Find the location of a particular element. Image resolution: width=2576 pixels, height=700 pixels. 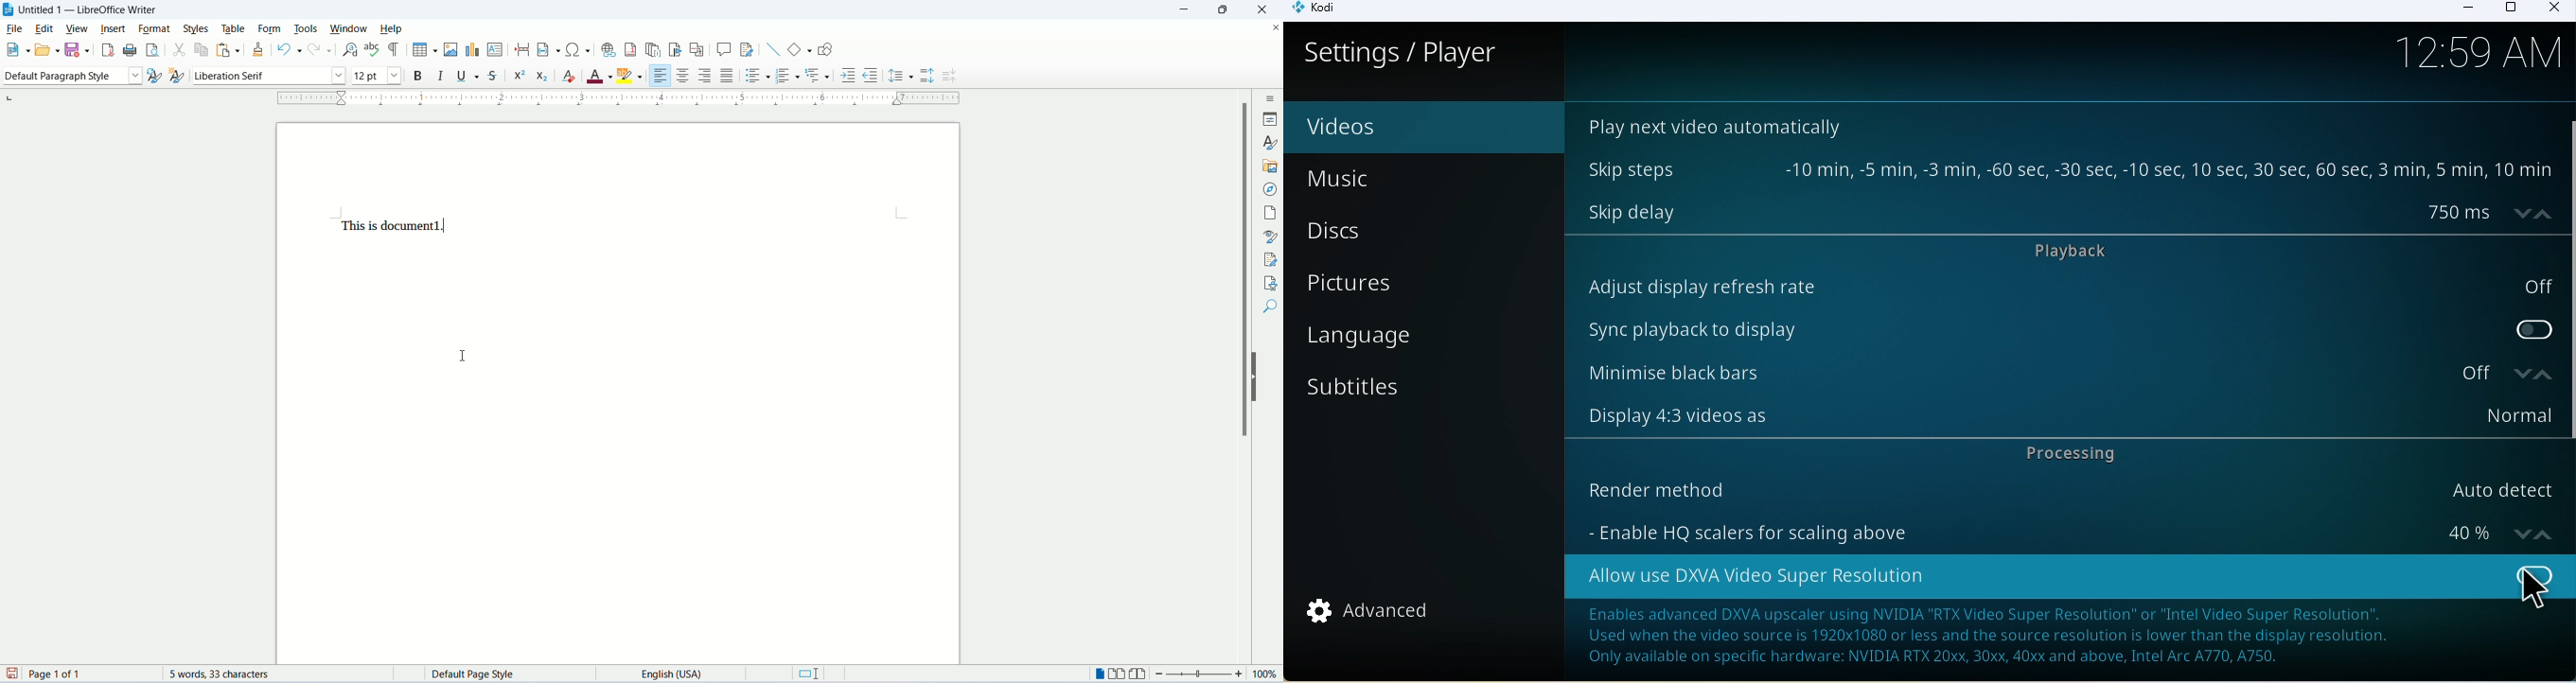

inert cross reference is located at coordinates (699, 51).